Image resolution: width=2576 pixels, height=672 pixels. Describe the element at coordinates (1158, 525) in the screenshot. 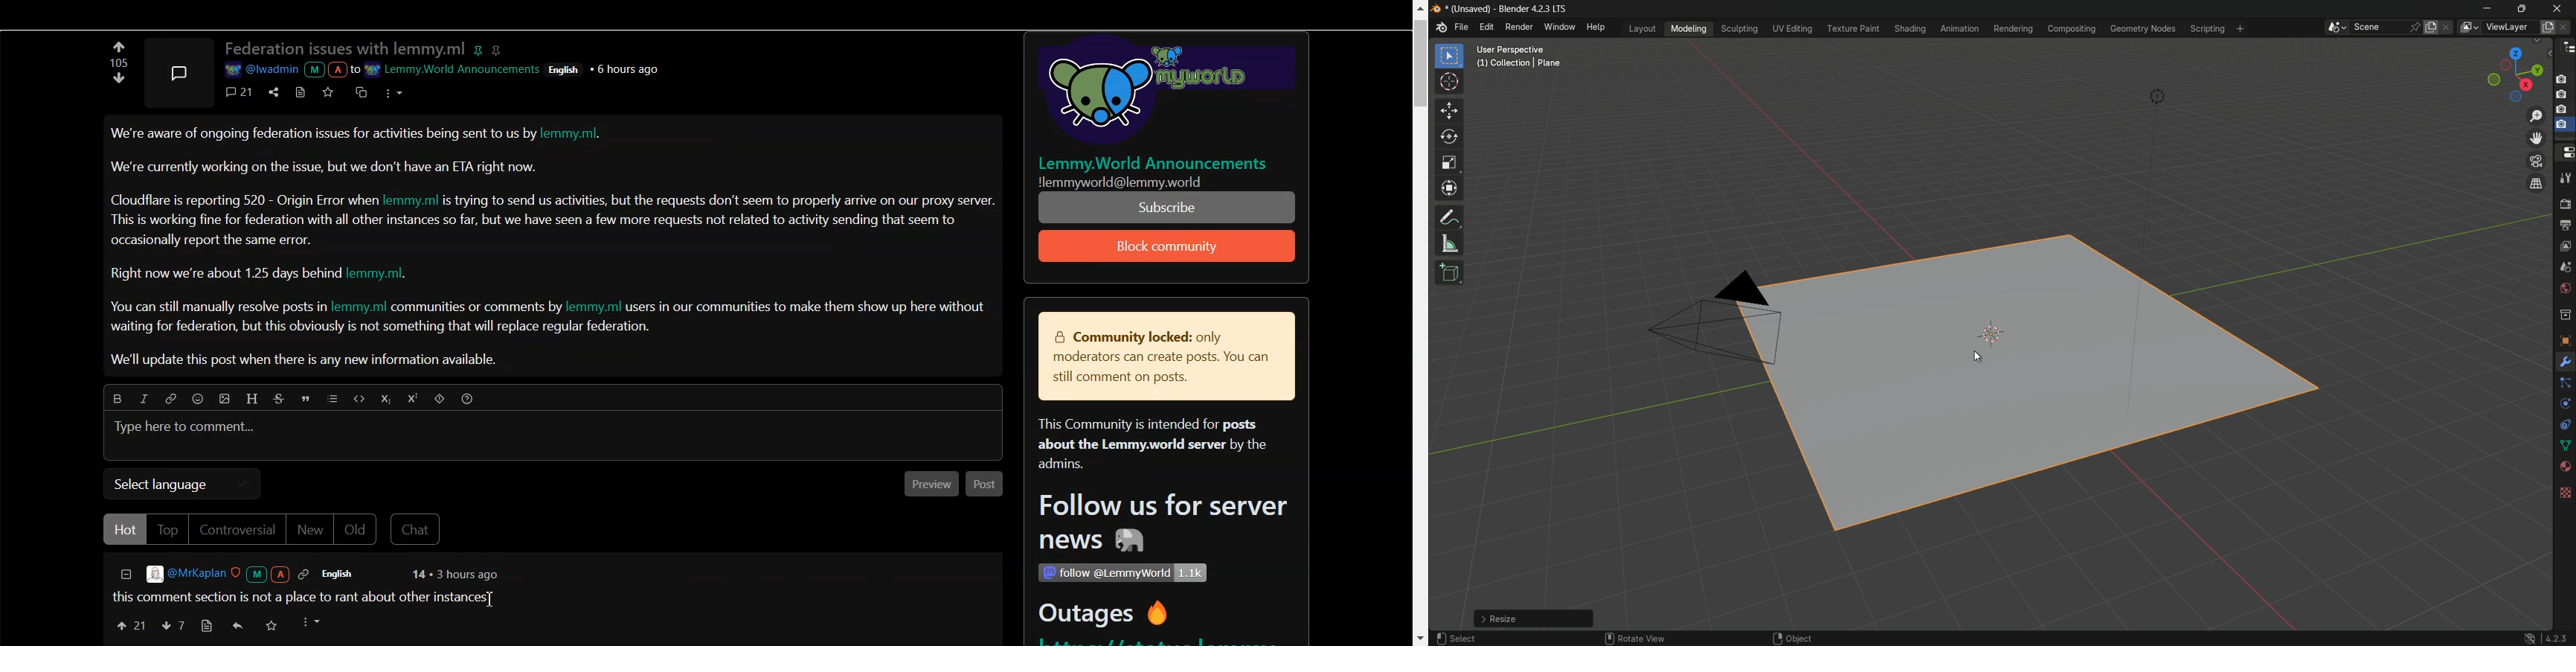

I see `Follow us for server
news #8` at that location.